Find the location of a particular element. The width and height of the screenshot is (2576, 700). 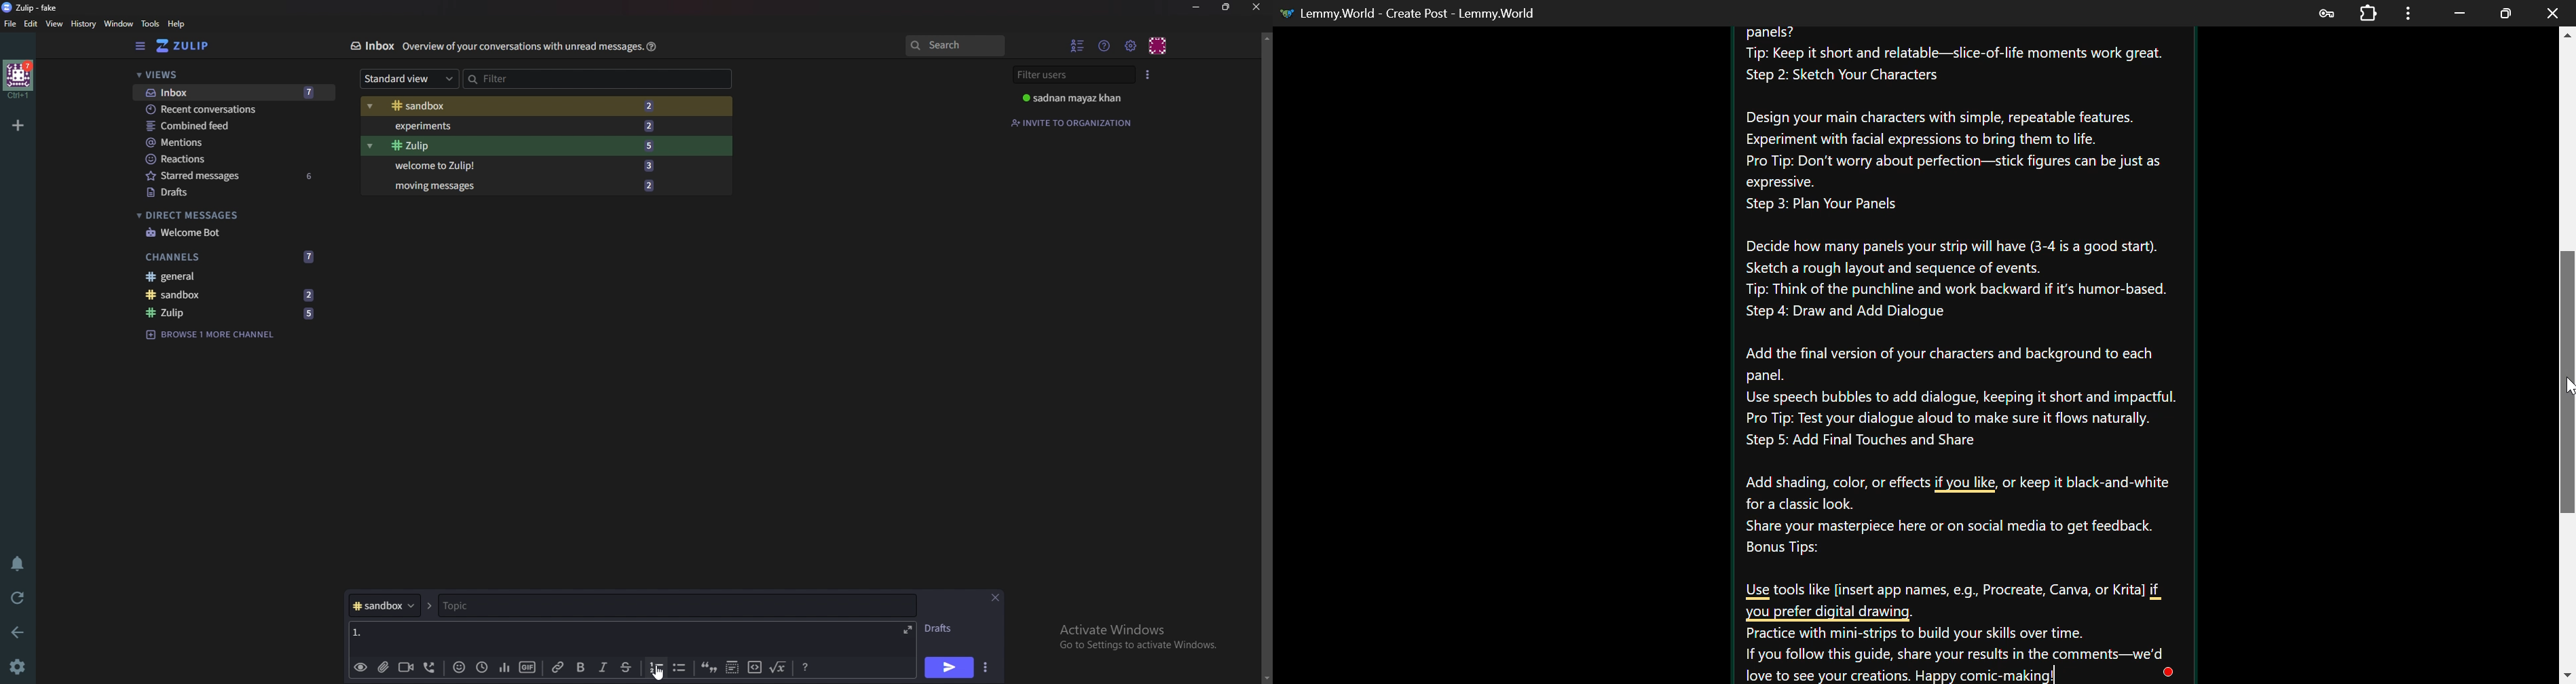

close message is located at coordinates (996, 597).